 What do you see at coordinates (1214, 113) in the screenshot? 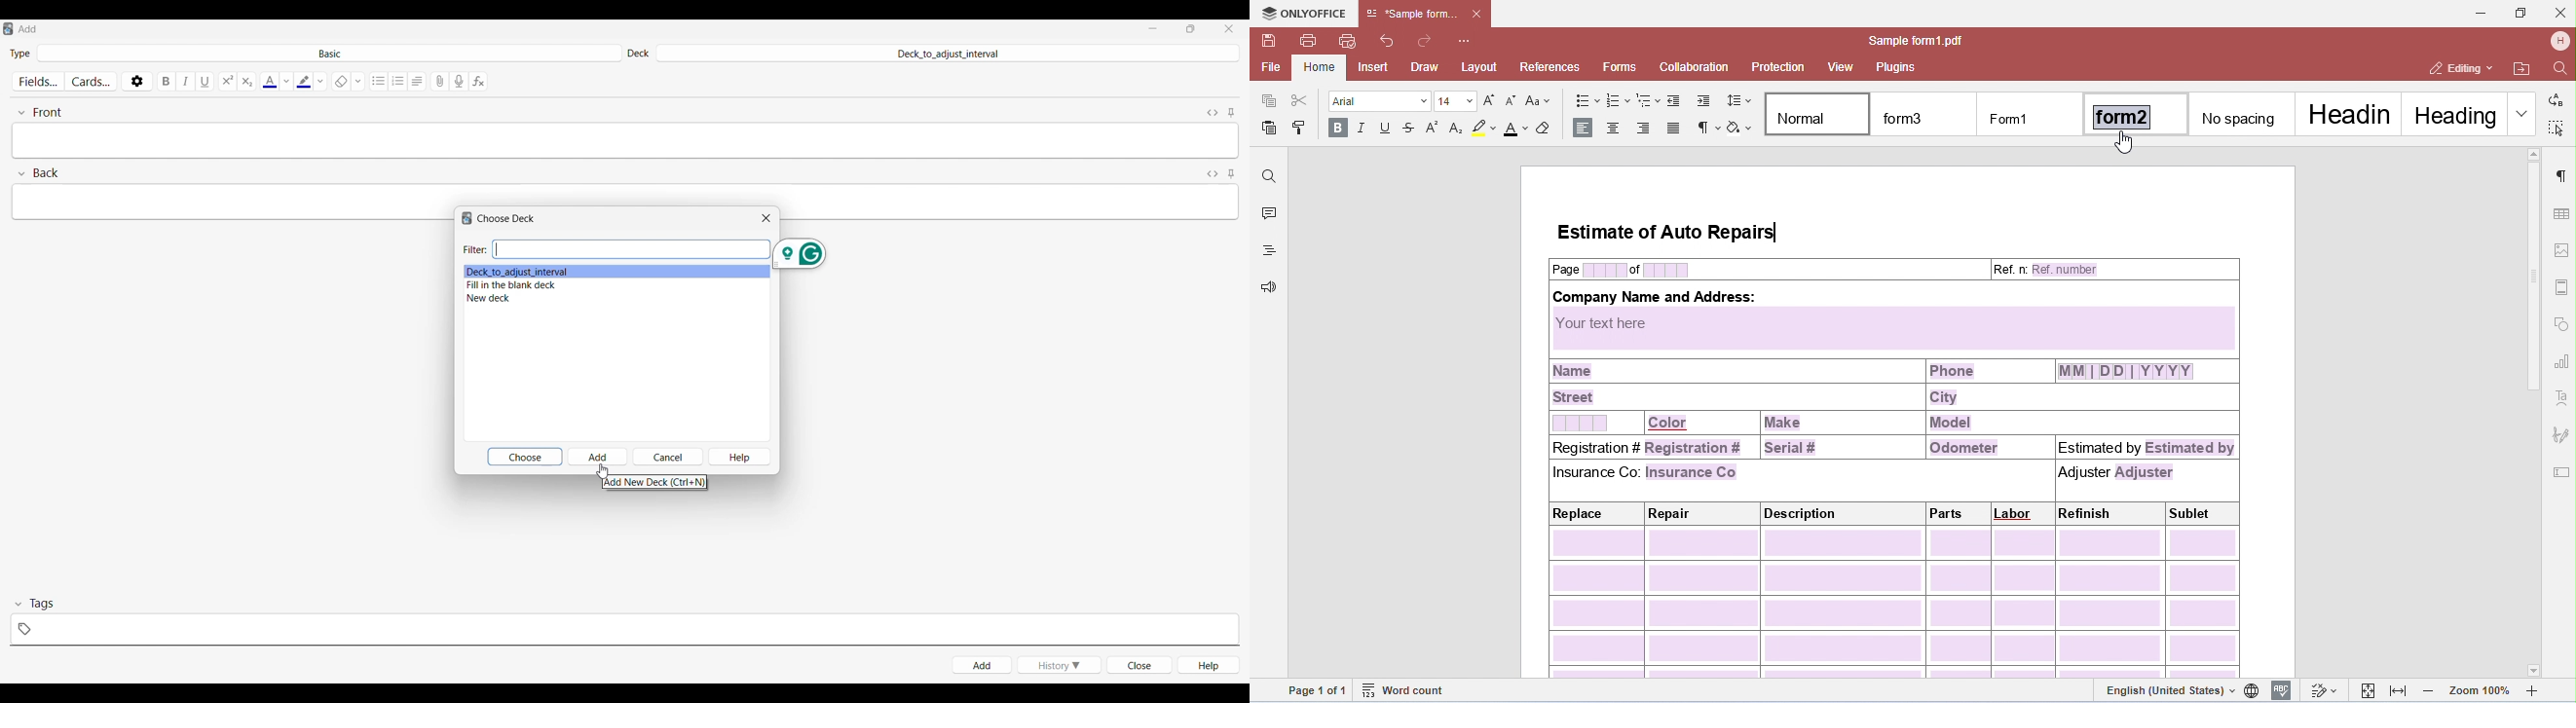
I see `Toggle HTML editor` at bounding box center [1214, 113].